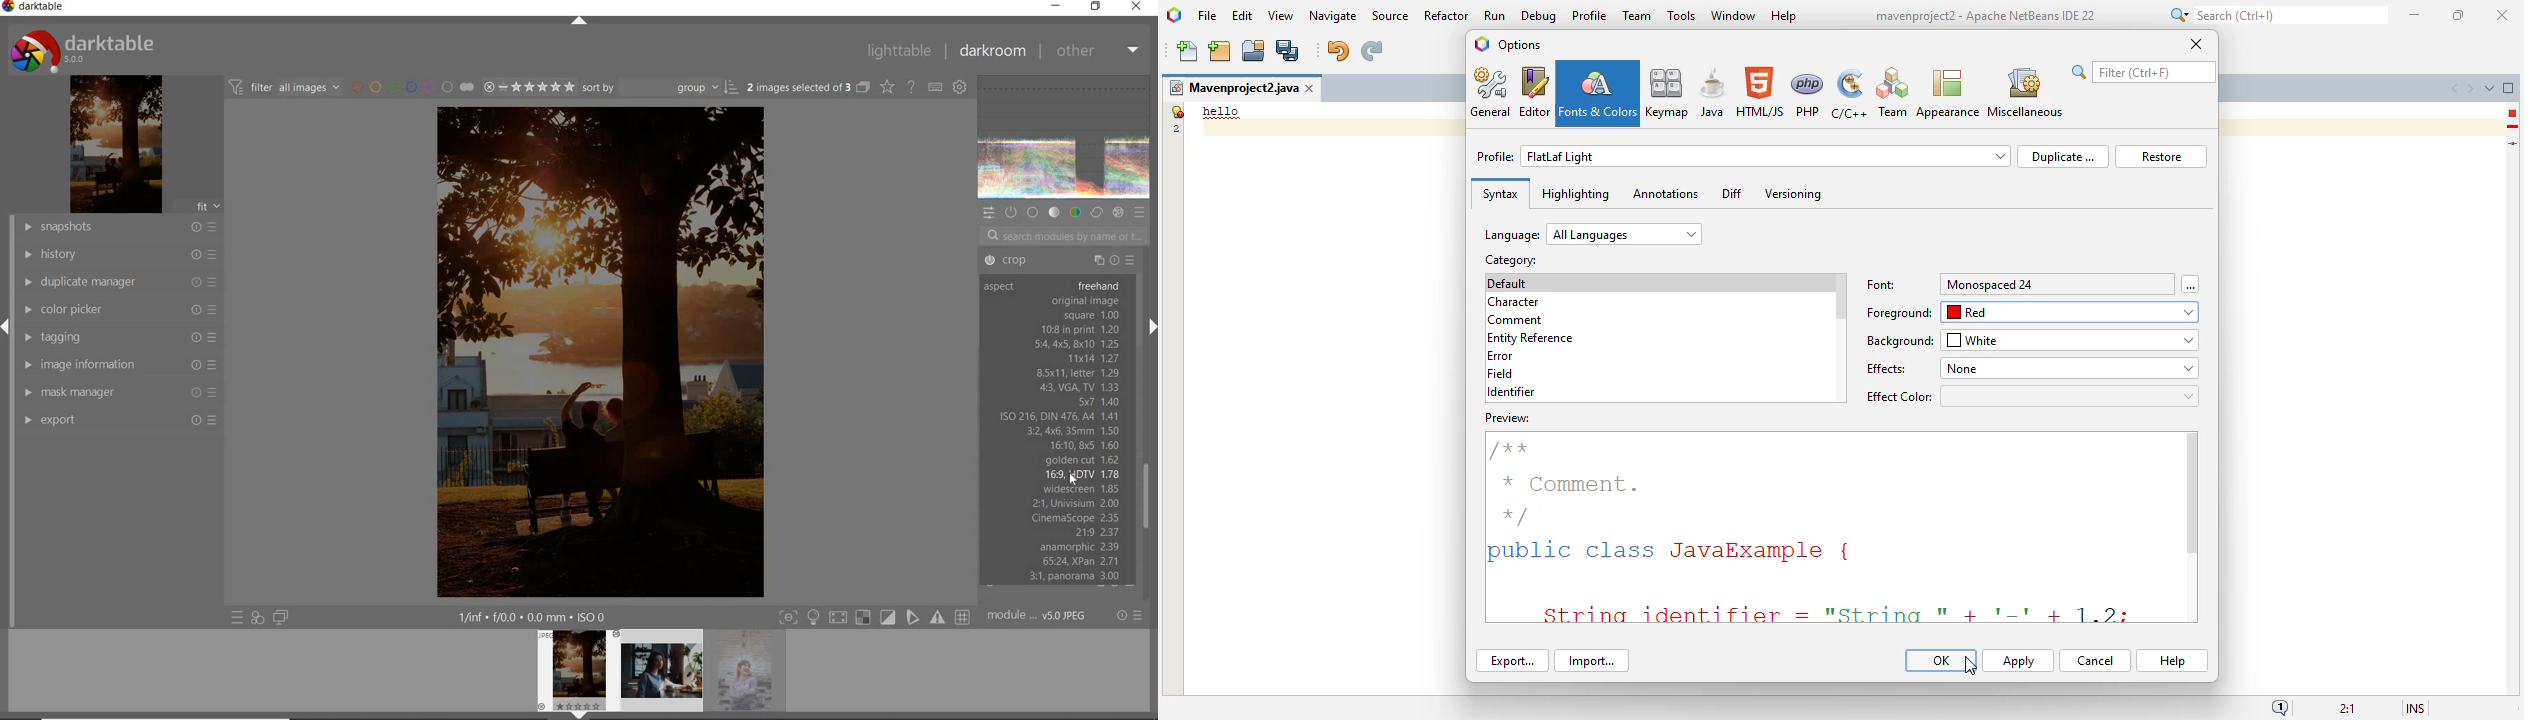 This screenshot has height=728, width=2548. Describe the element at coordinates (1591, 15) in the screenshot. I see `profile` at that location.